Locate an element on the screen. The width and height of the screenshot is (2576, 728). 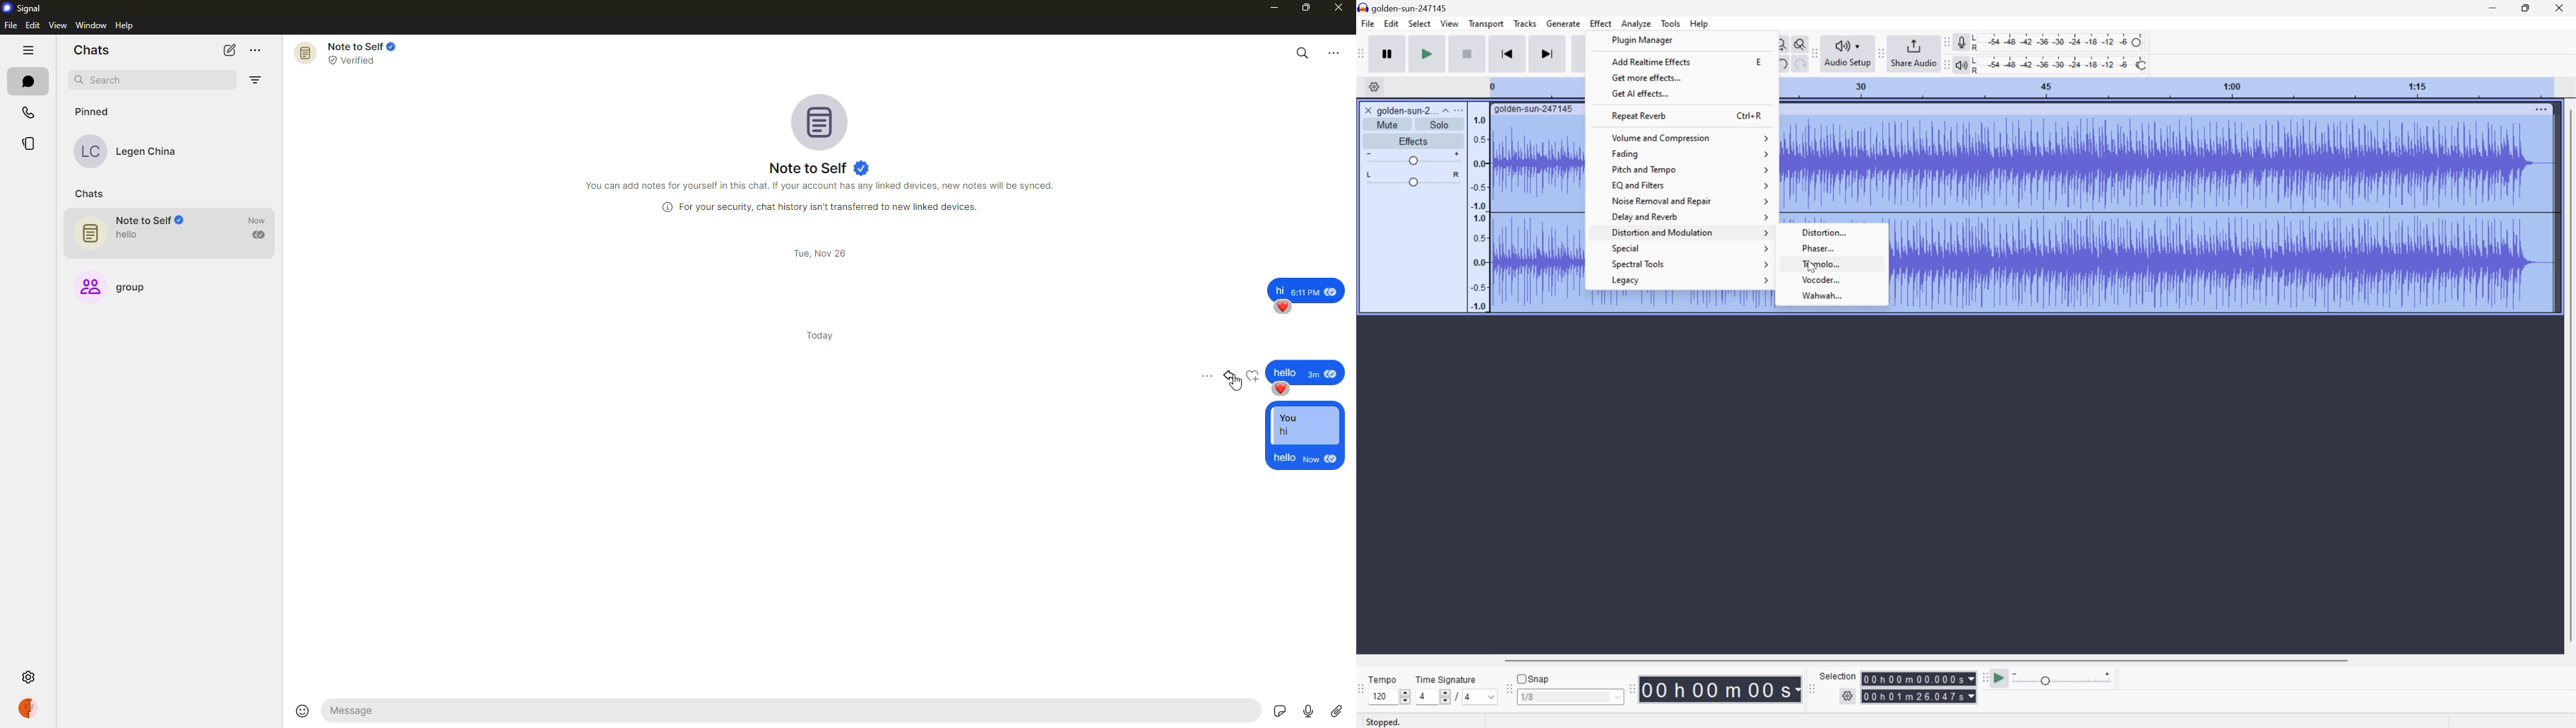
Wahwah... is located at coordinates (1834, 295).